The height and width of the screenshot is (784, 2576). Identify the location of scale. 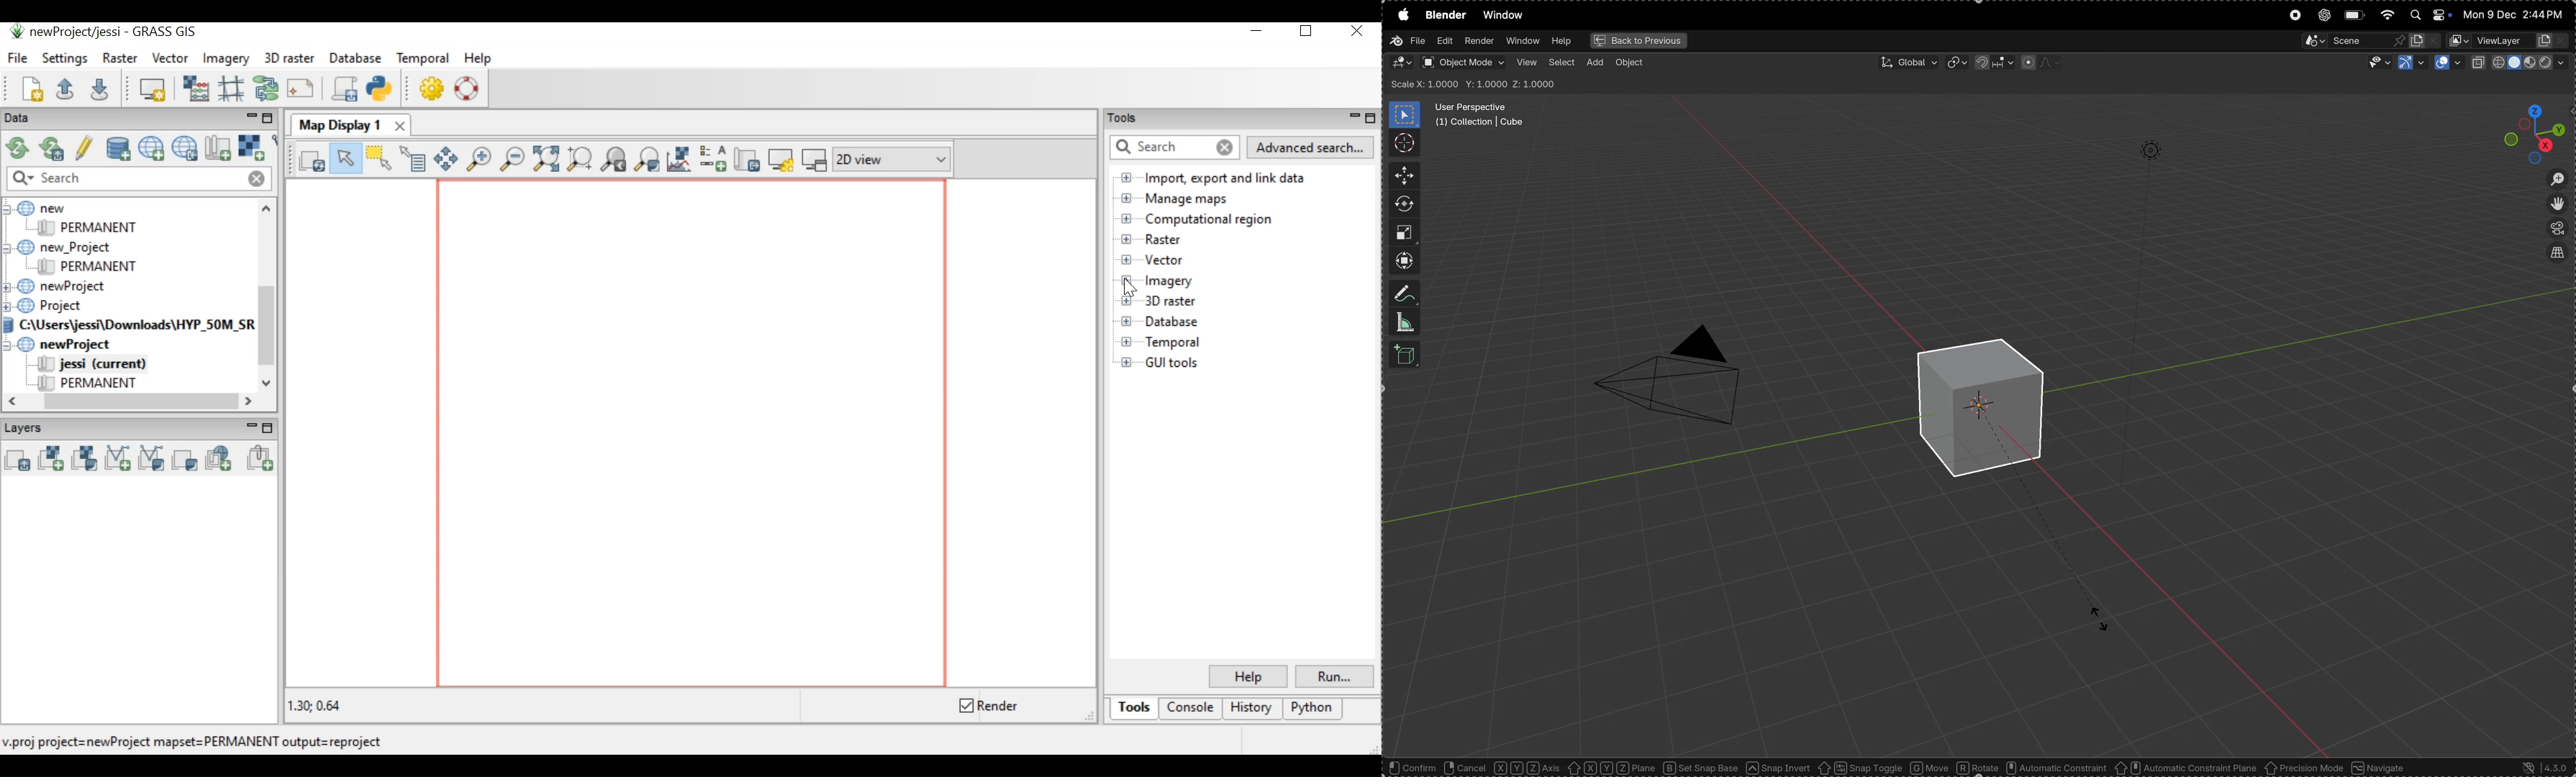
(1406, 232).